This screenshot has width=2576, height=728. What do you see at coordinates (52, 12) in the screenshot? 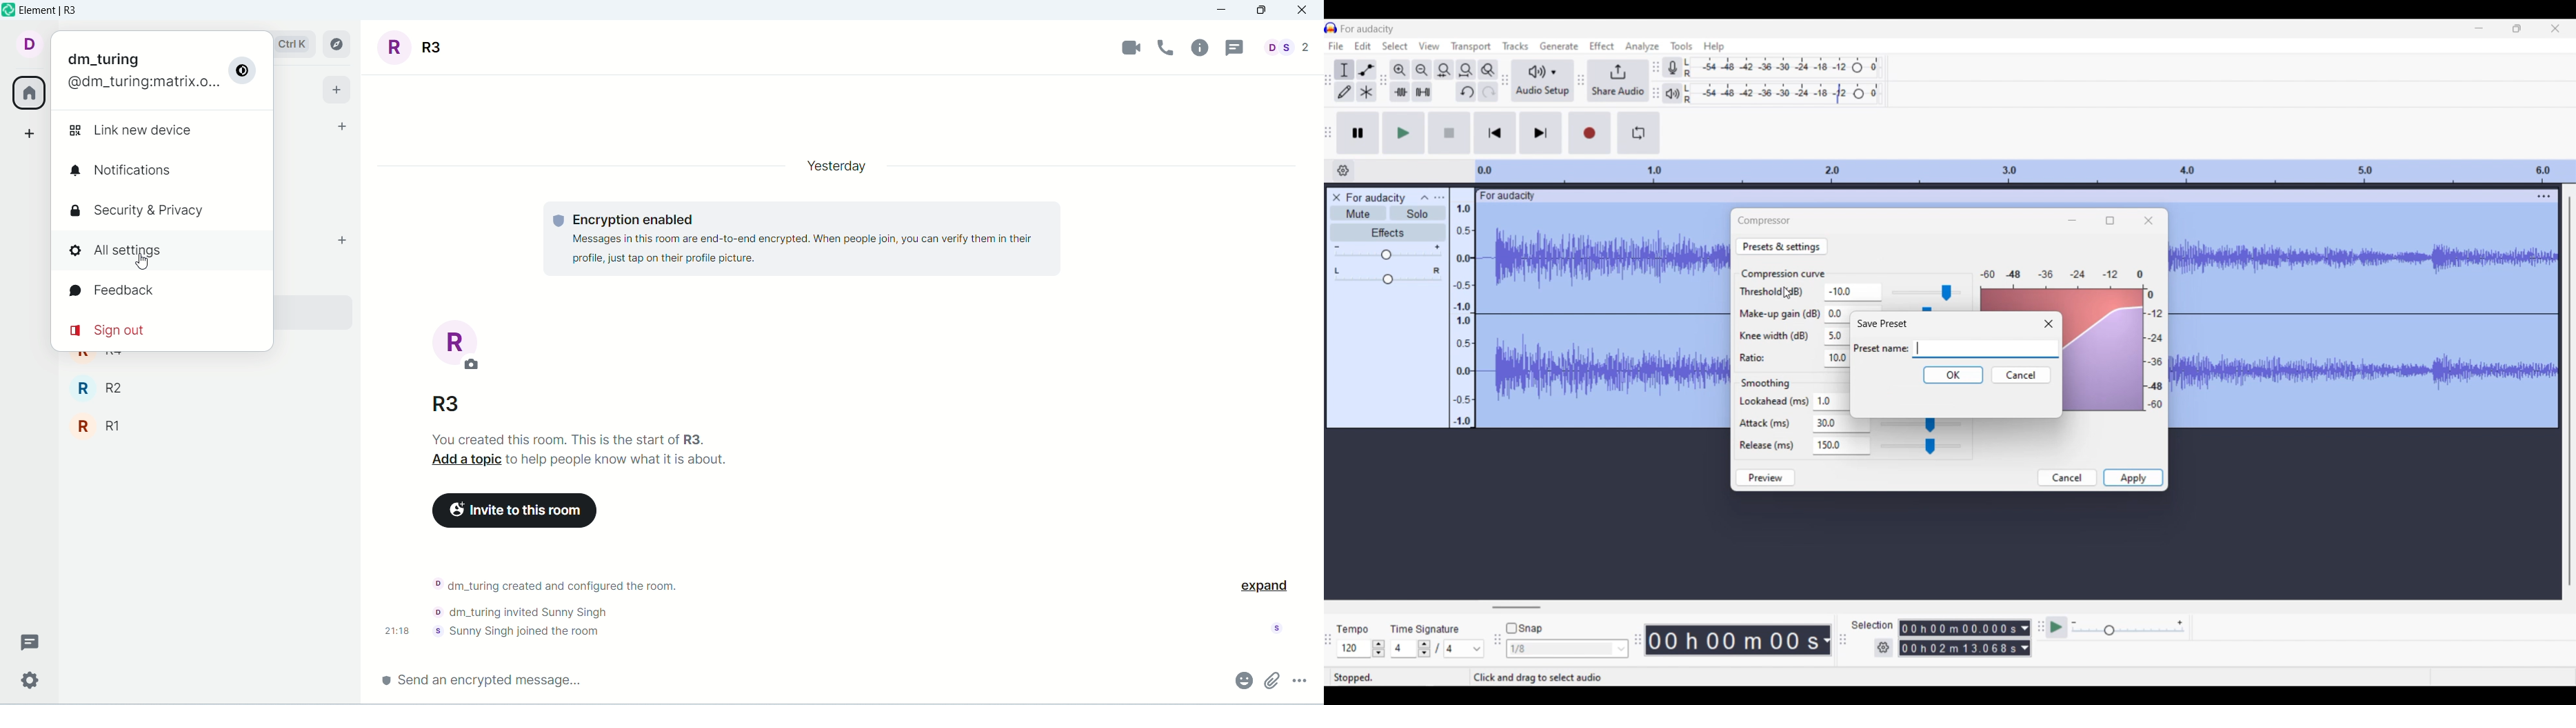
I see `element` at bounding box center [52, 12].